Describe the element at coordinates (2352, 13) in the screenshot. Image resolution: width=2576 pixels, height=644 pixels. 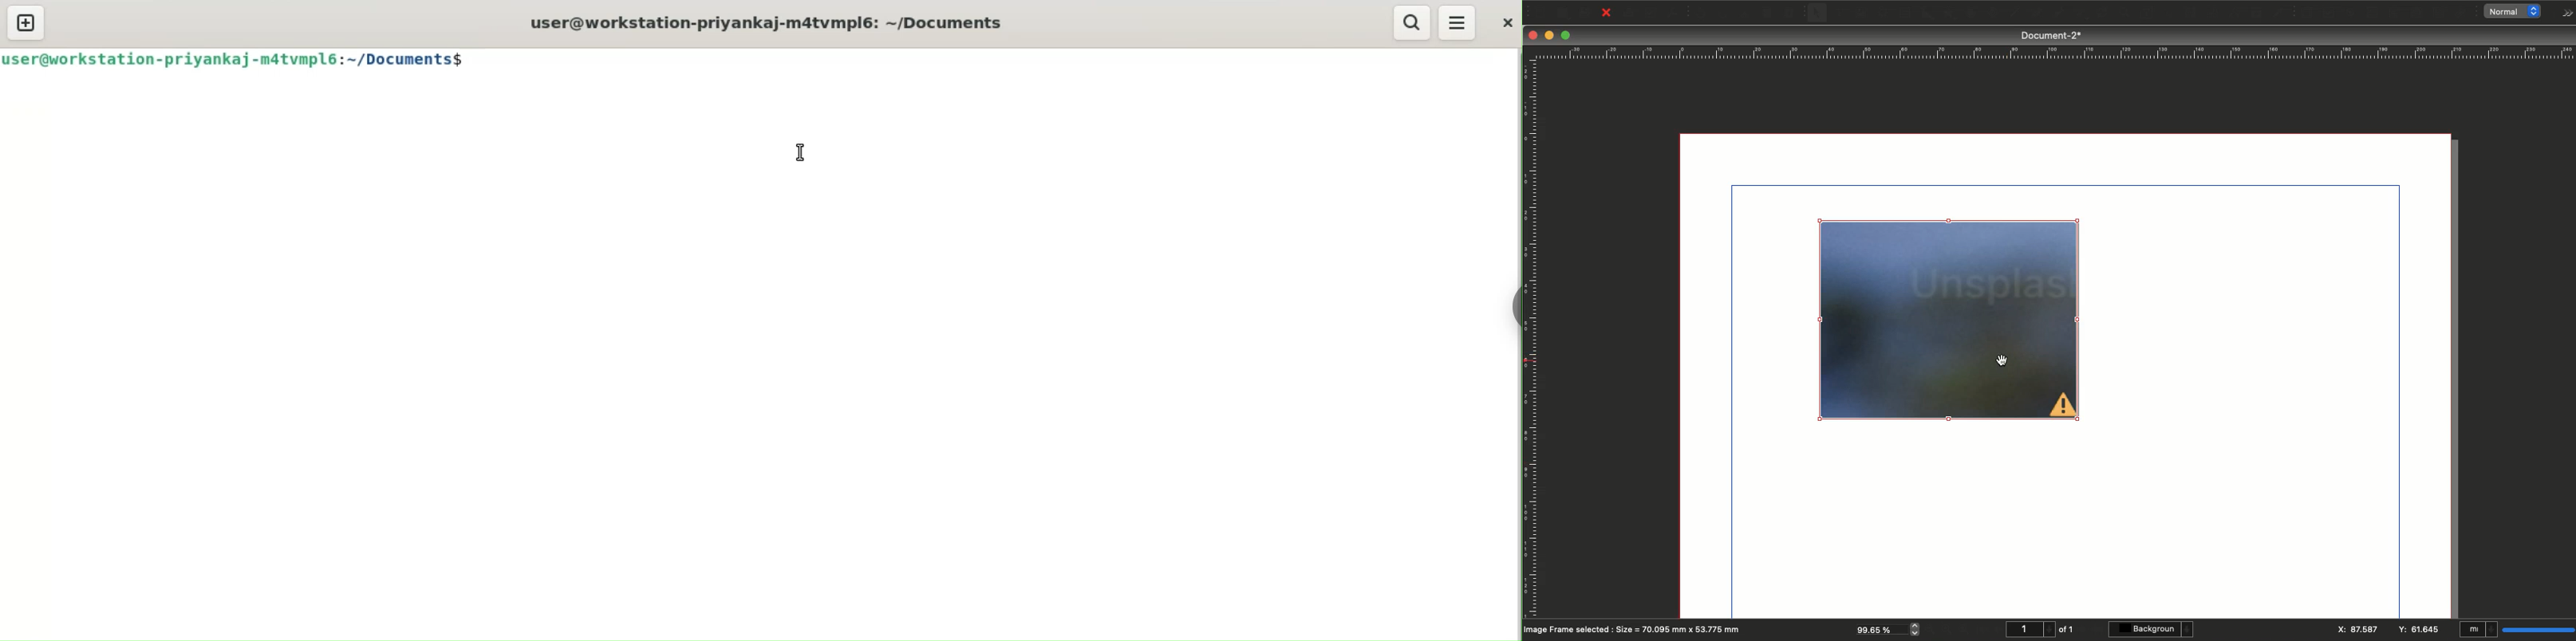
I see `PDF radio button` at that location.